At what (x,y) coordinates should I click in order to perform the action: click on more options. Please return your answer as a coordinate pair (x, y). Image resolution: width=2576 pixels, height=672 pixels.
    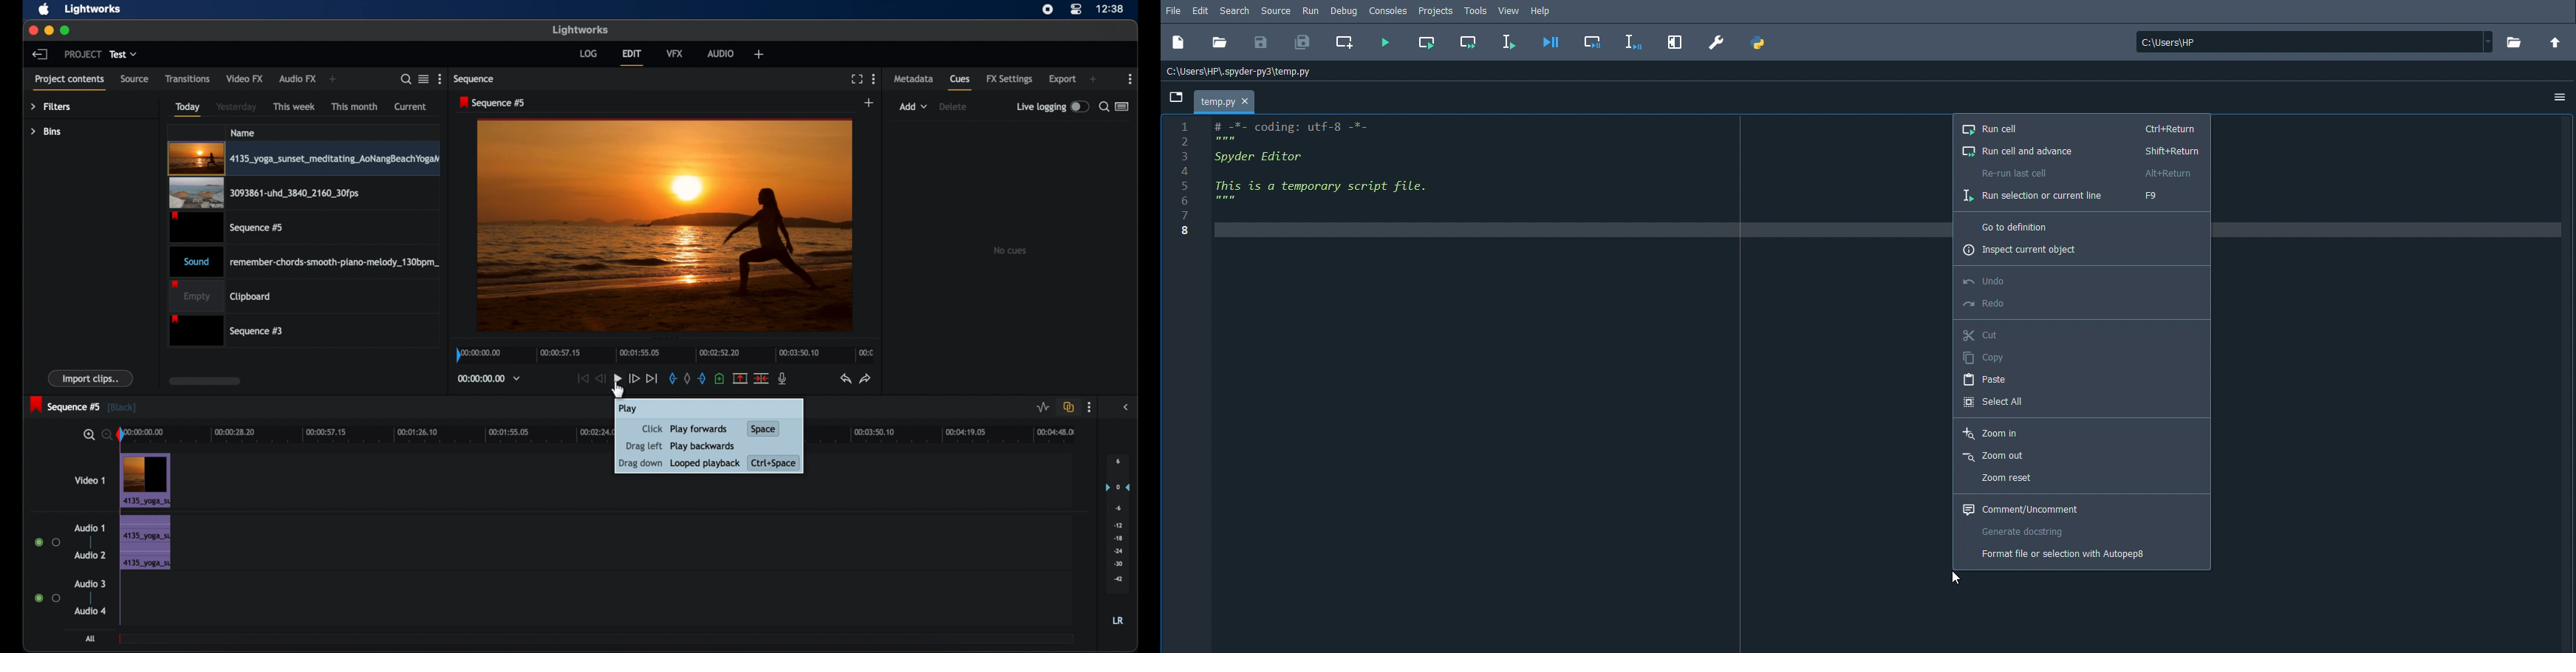
    Looking at the image, I should click on (1090, 408).